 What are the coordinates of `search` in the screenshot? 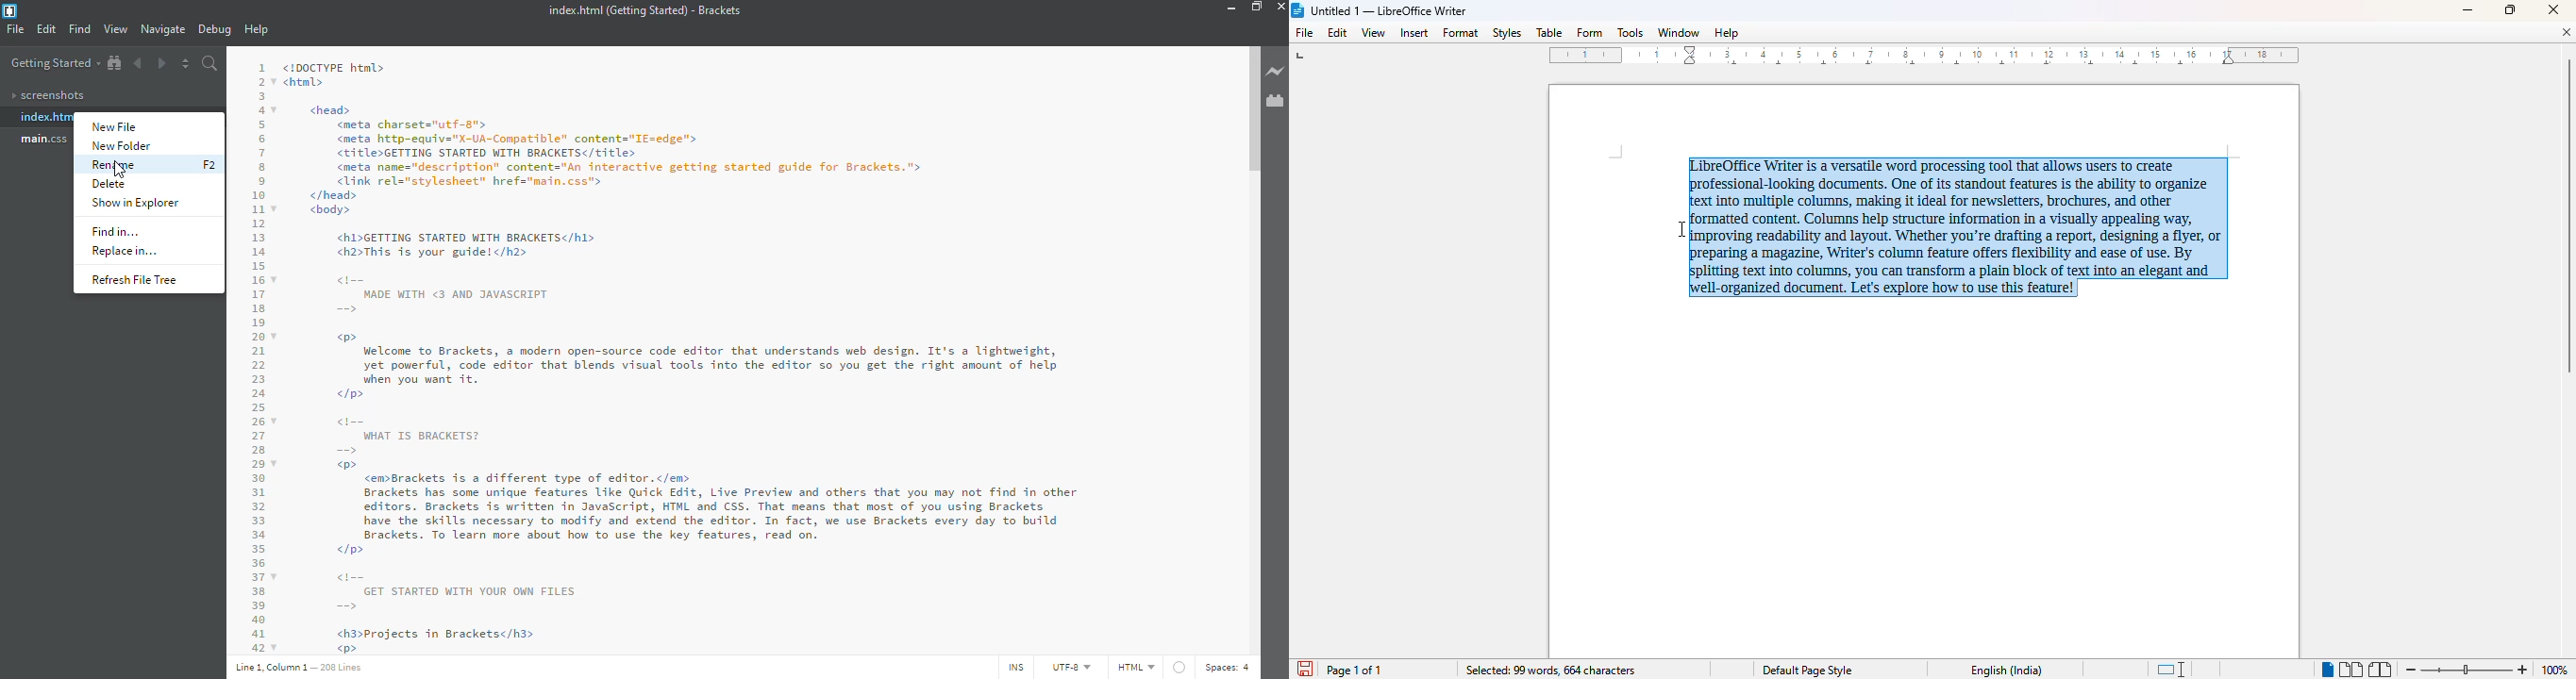 It's located at (210, 63).